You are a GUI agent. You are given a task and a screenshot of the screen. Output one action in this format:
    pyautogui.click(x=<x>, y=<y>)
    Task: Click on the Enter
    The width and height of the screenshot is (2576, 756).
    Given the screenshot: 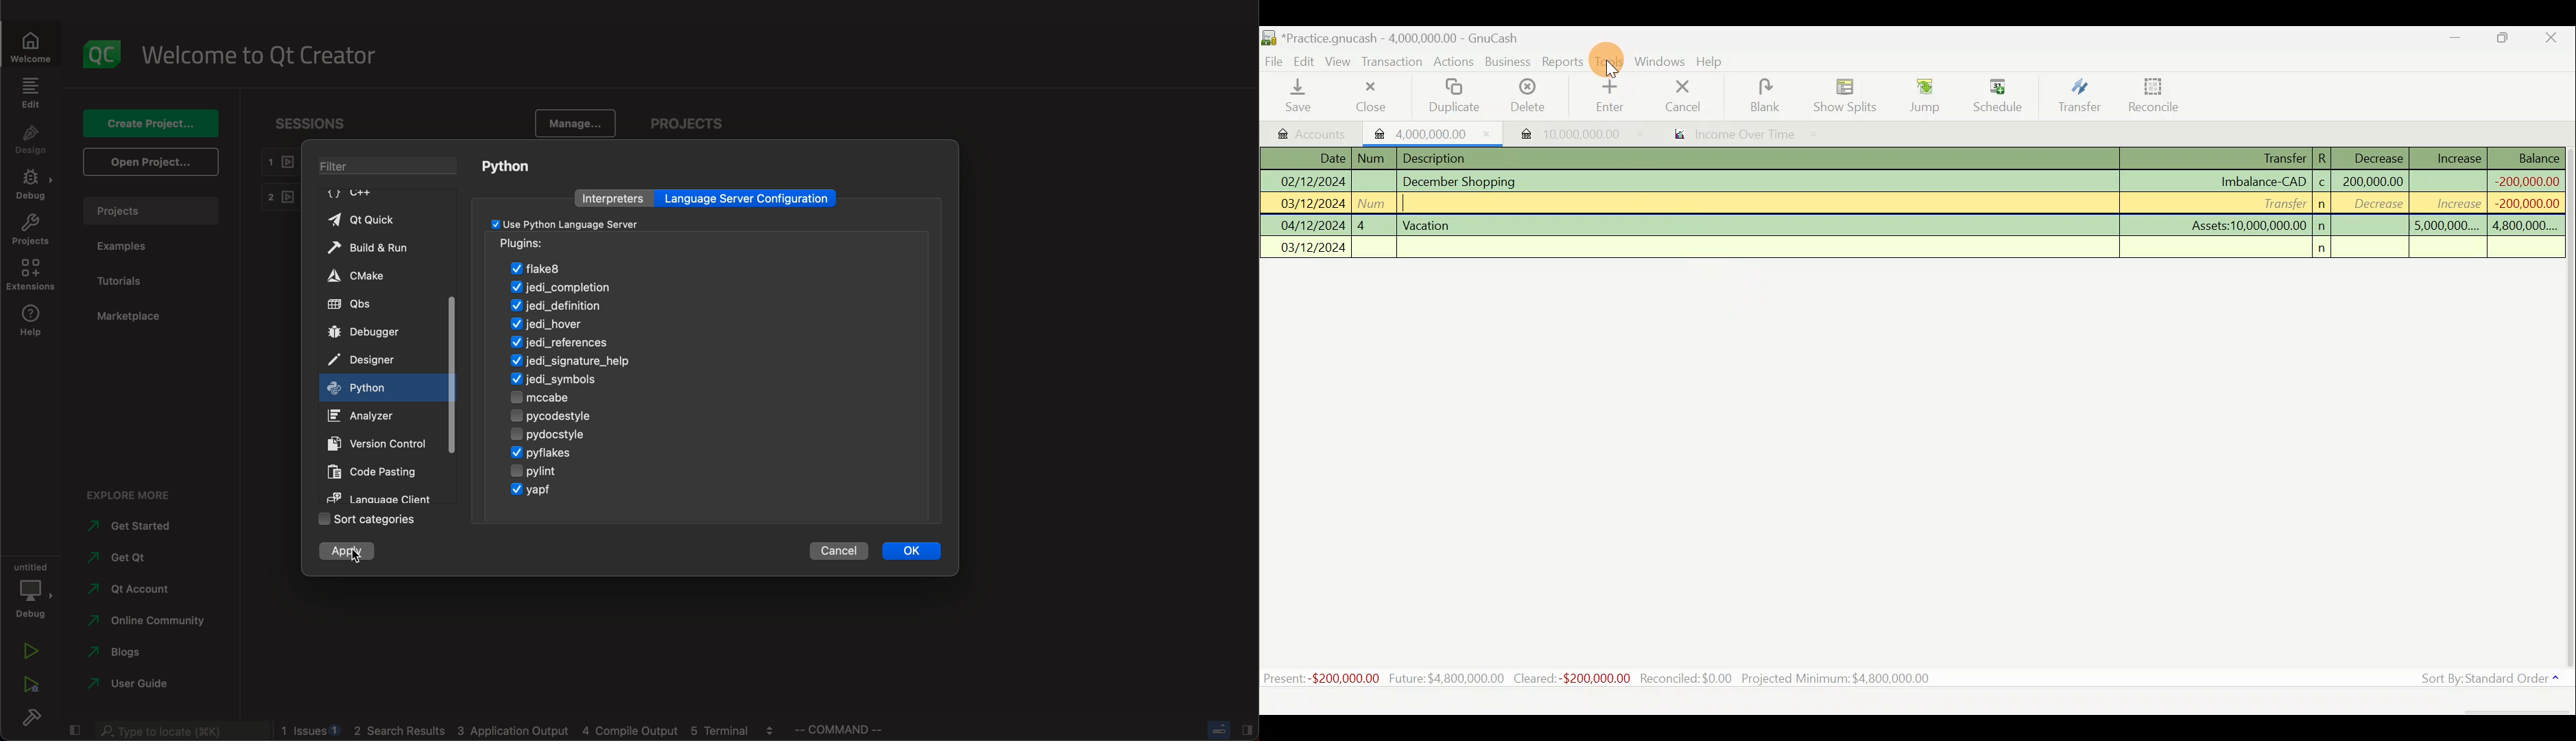 What is the action you would take?
    pyautogui.click(x=1606, y=96)
    